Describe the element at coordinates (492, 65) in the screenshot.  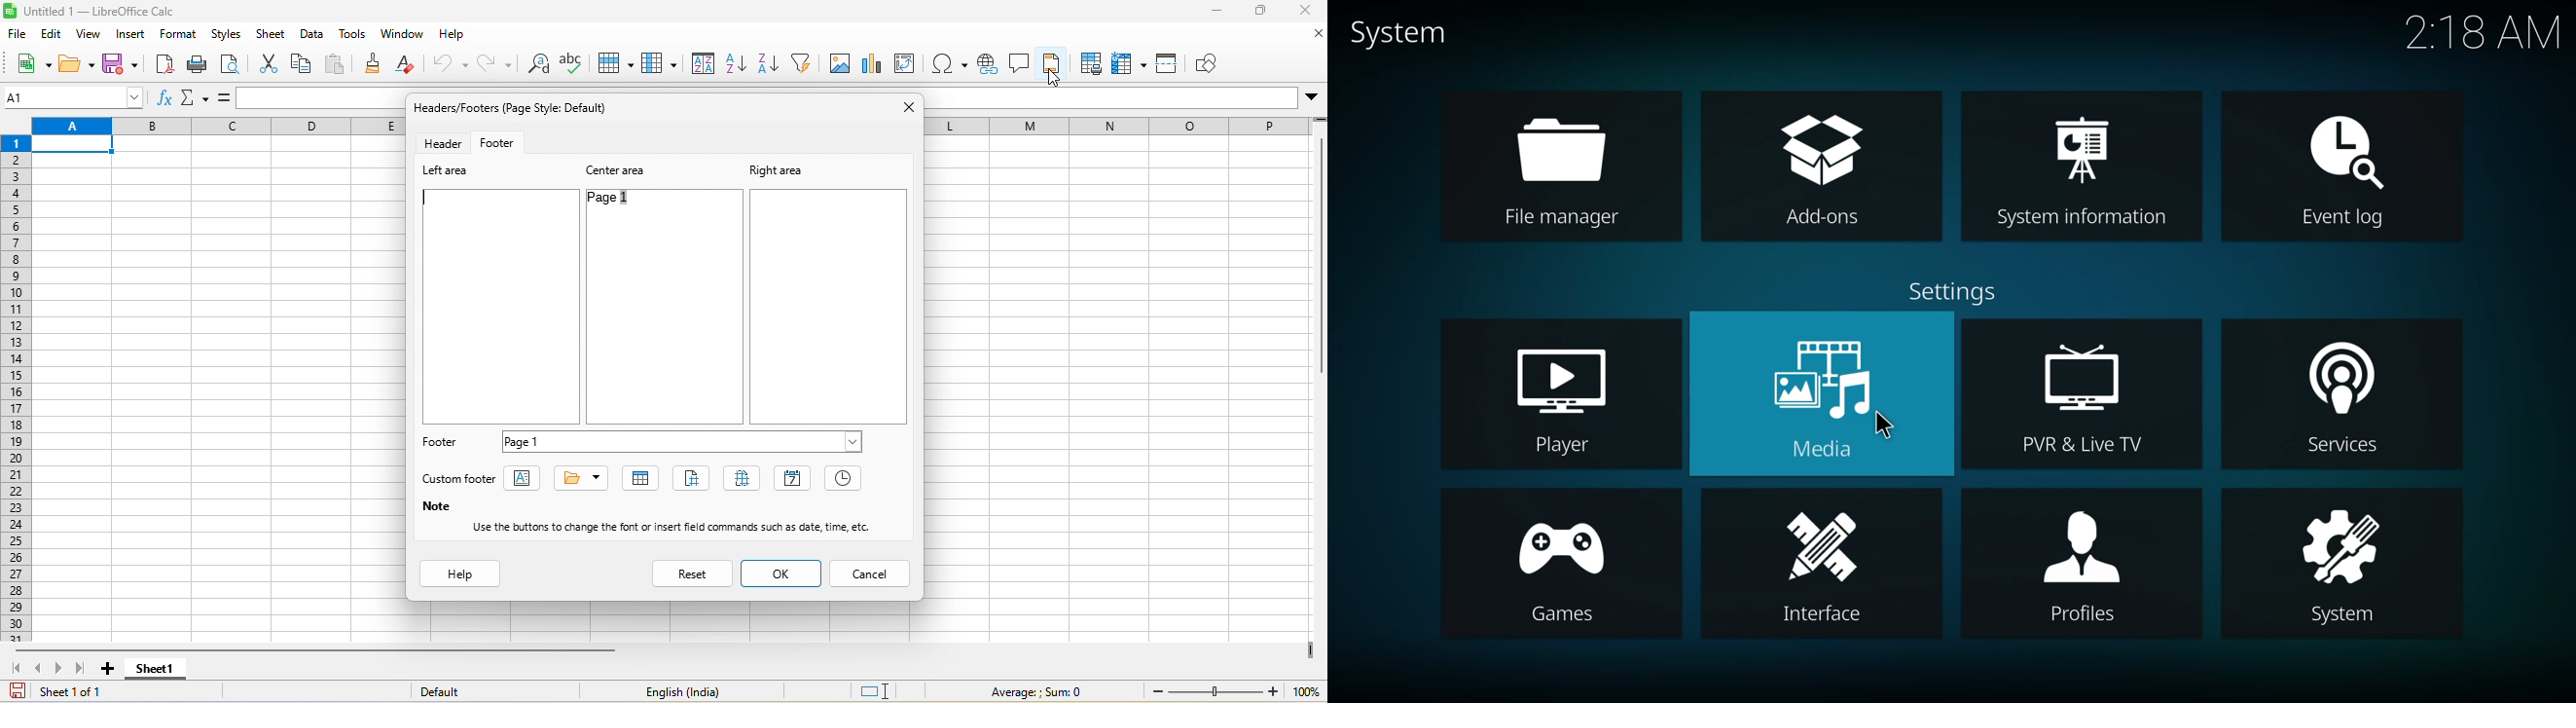
I see `redo` at that location.